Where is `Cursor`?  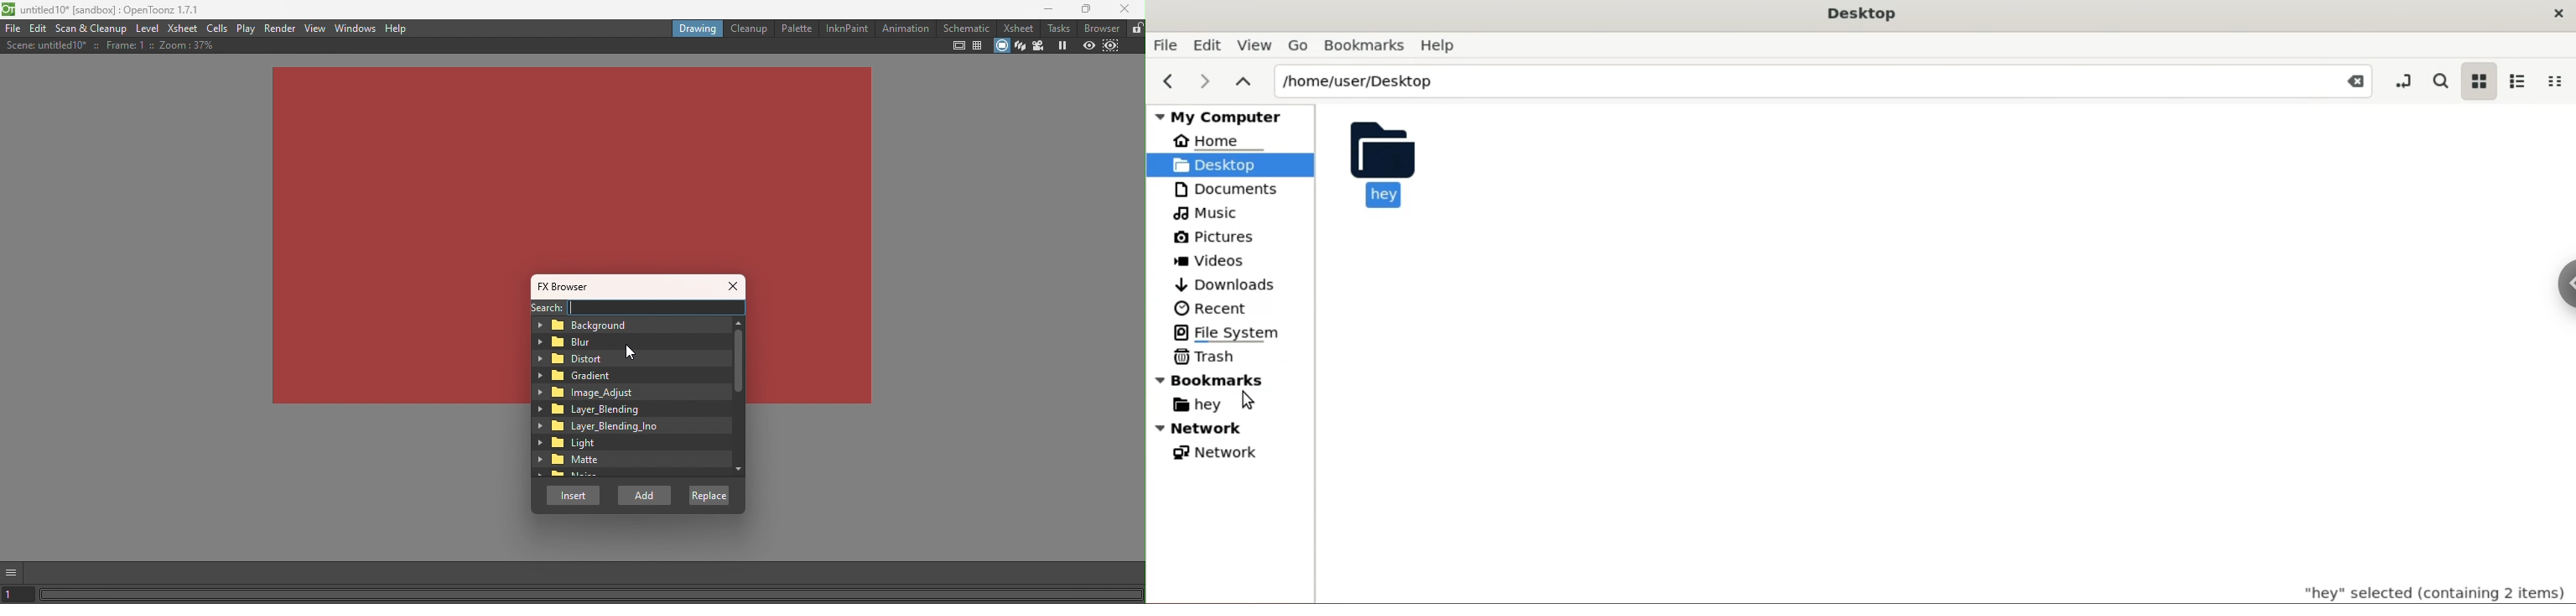 Cursor is located at coordinates (1245, 402).